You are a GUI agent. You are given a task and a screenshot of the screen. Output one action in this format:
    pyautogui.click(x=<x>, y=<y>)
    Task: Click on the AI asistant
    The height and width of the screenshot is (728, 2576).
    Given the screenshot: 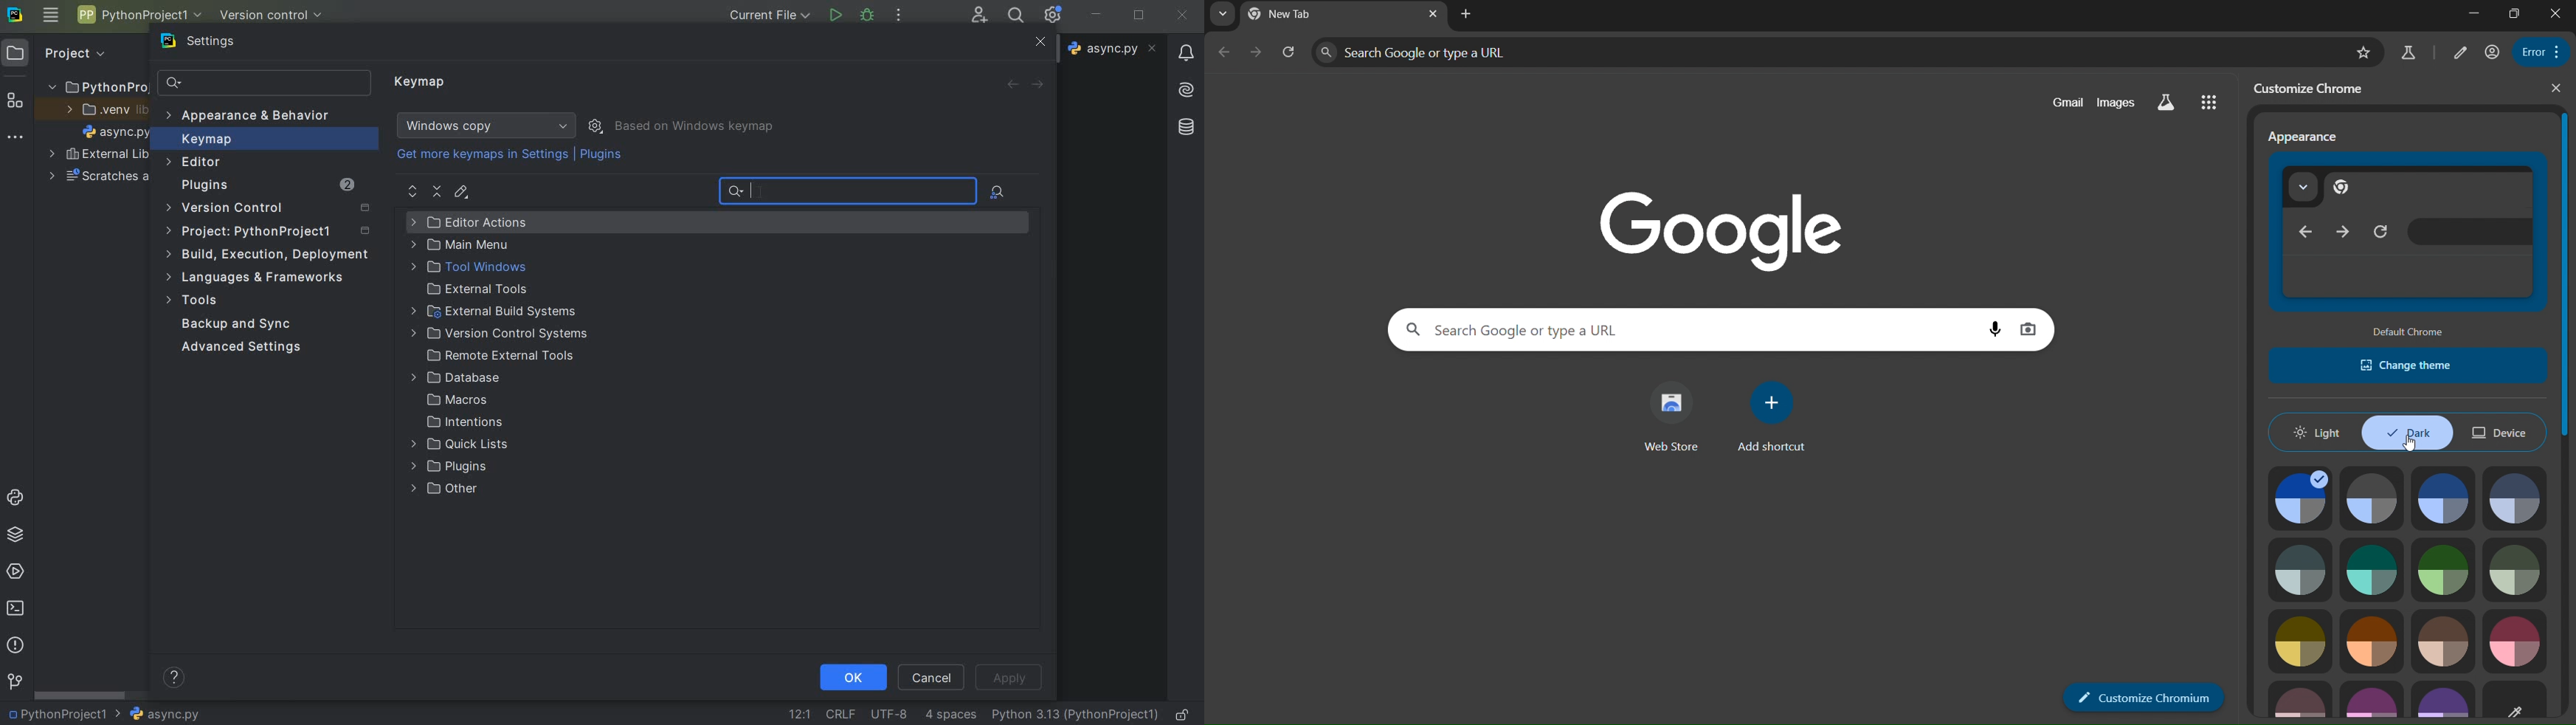 What is the action you would take?
    pyautogui.click(x=1184, y=86)
    